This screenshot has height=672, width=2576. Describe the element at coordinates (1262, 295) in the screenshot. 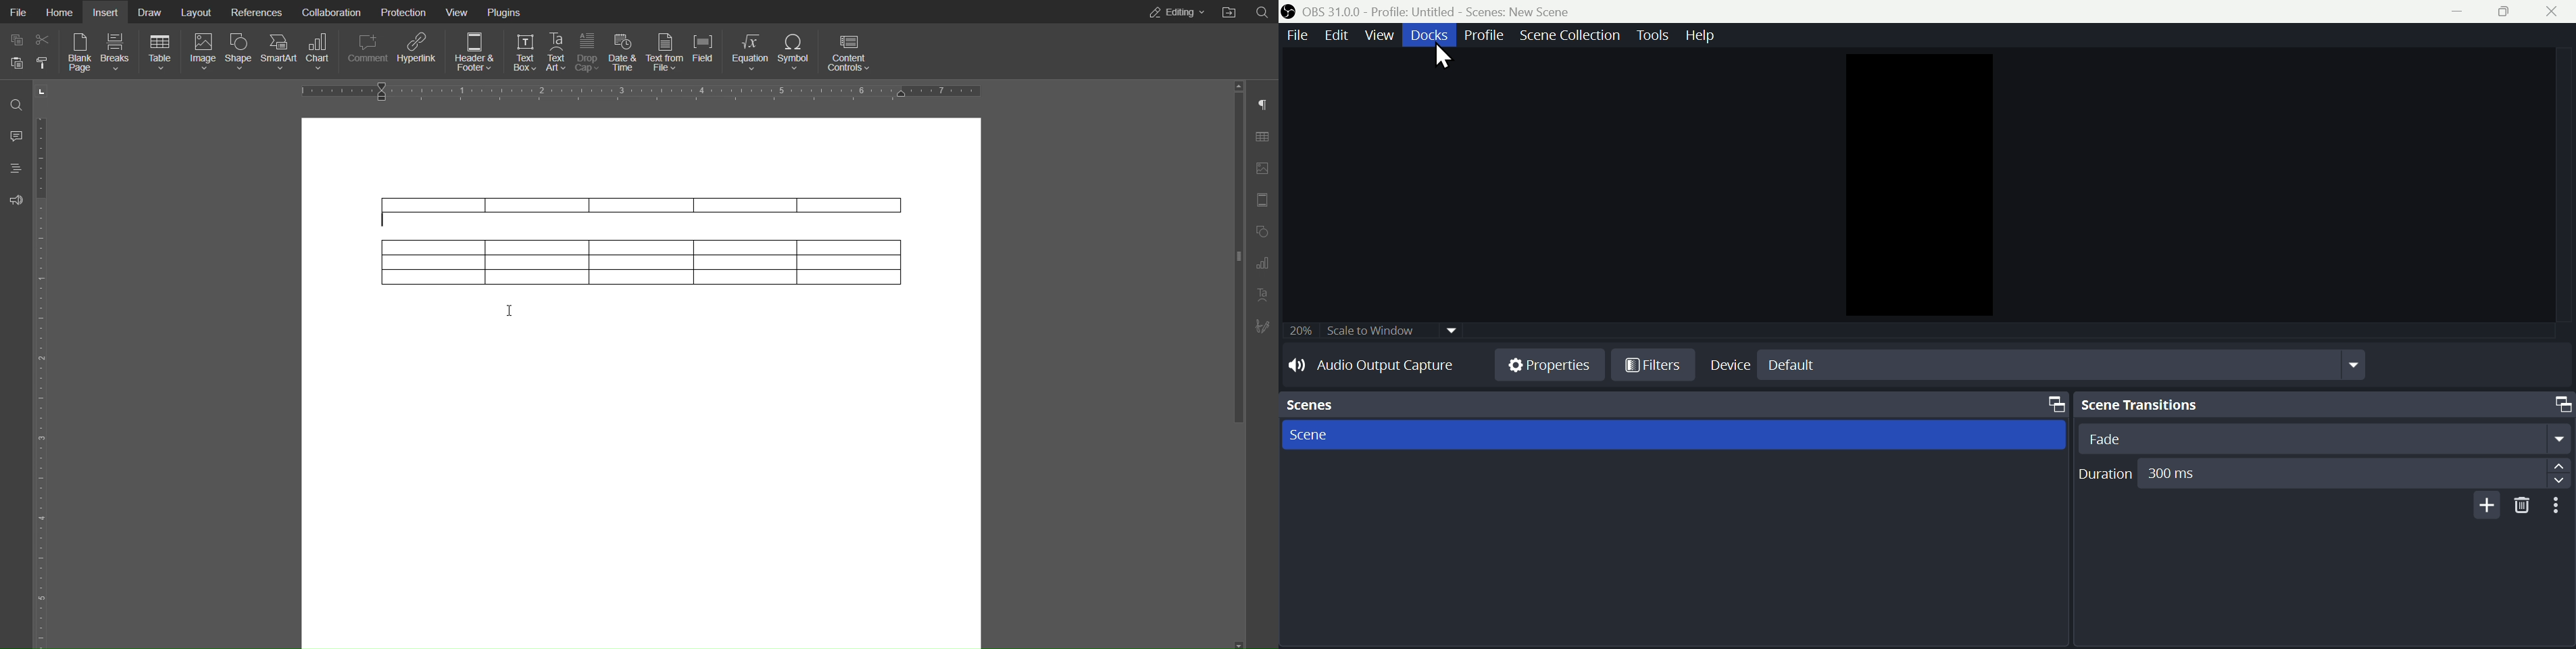

I see `Text Art` at that location.